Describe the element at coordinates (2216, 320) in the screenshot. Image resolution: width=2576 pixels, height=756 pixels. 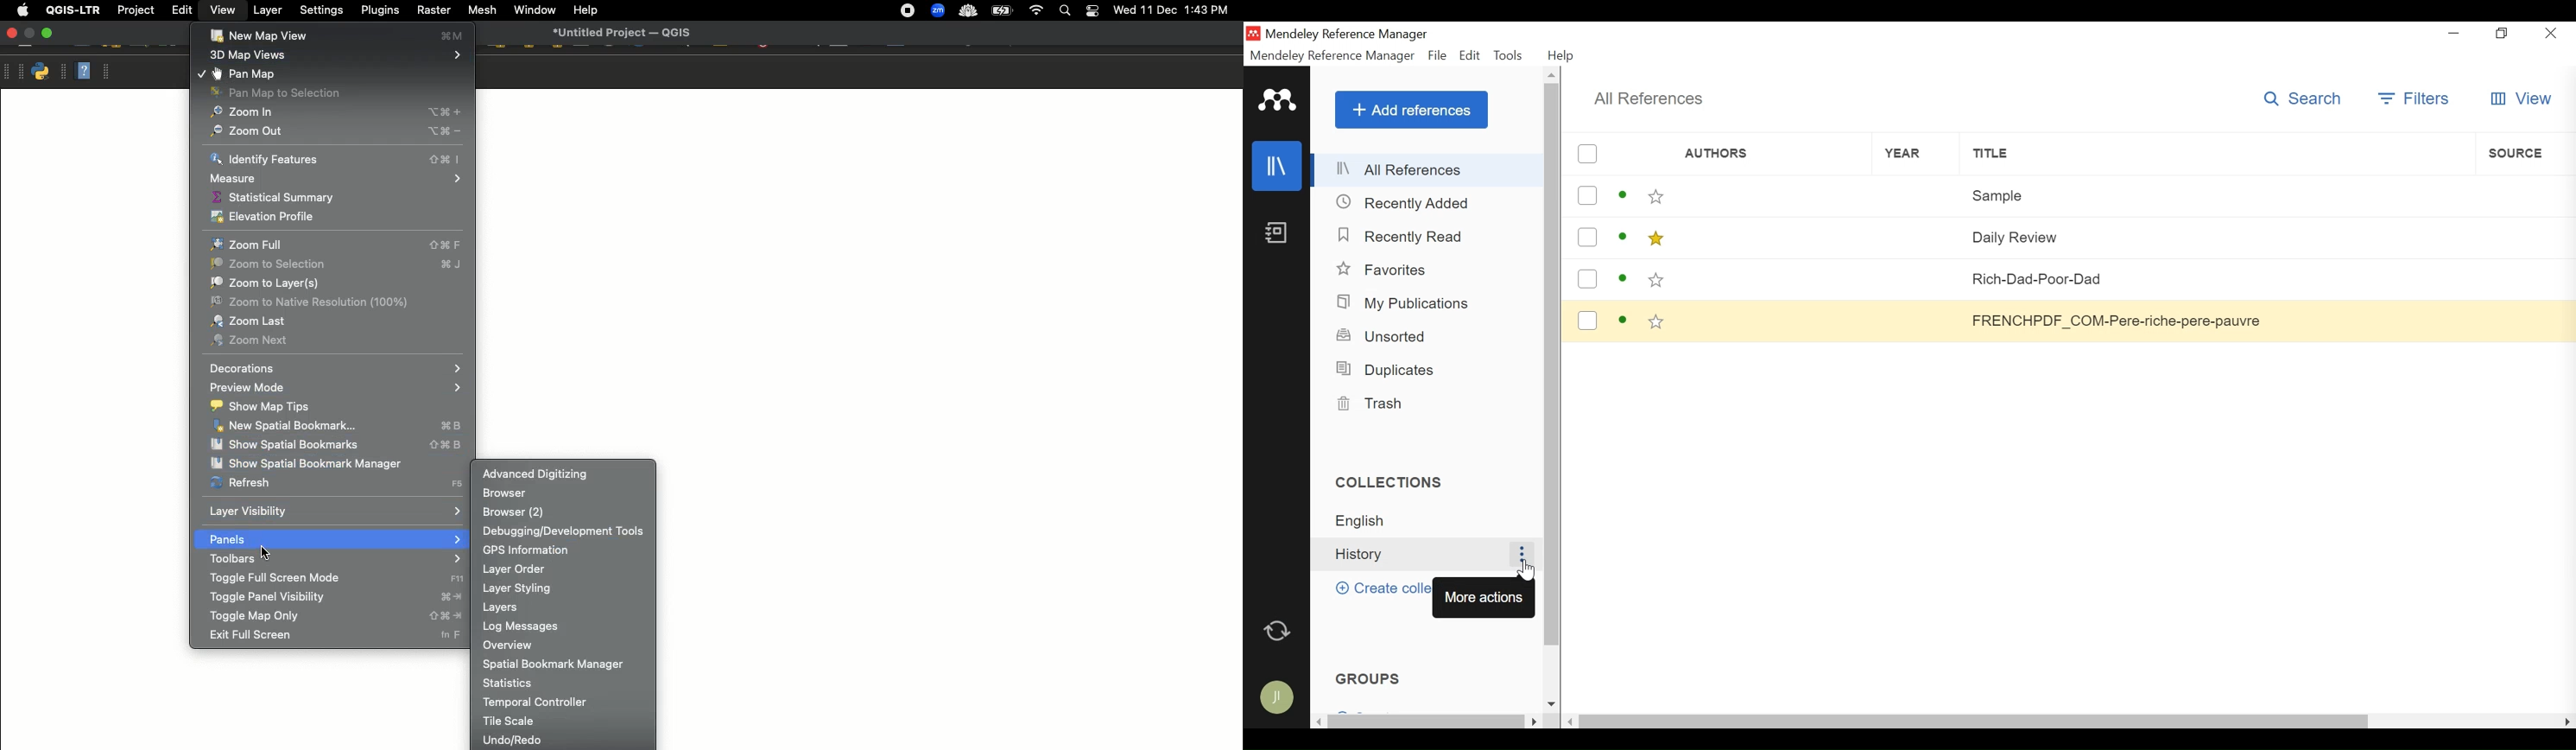
I see `FRENCHPDF_COM-Pere-riche-pere-pauvre` at that location.